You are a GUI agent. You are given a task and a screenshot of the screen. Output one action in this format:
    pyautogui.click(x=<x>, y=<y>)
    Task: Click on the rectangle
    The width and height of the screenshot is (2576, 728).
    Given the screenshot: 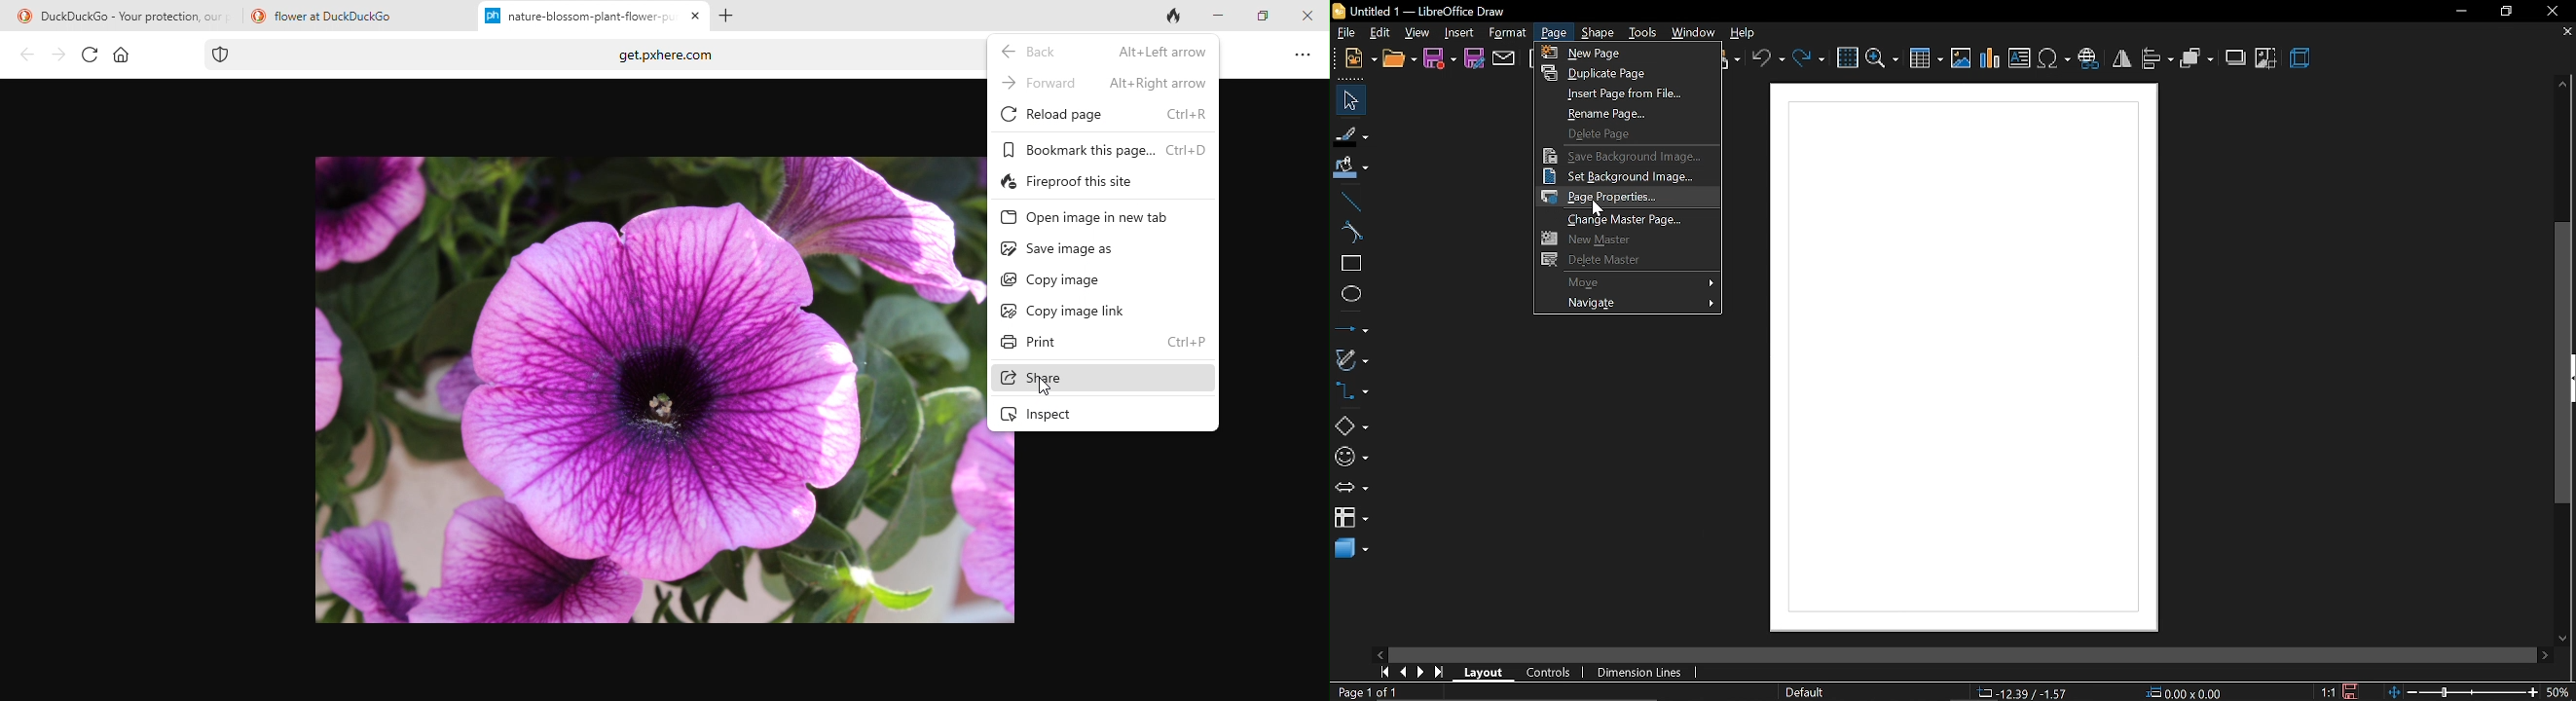 What is the action you would take?
    pyautogui.click(x=1351, y=266)
    